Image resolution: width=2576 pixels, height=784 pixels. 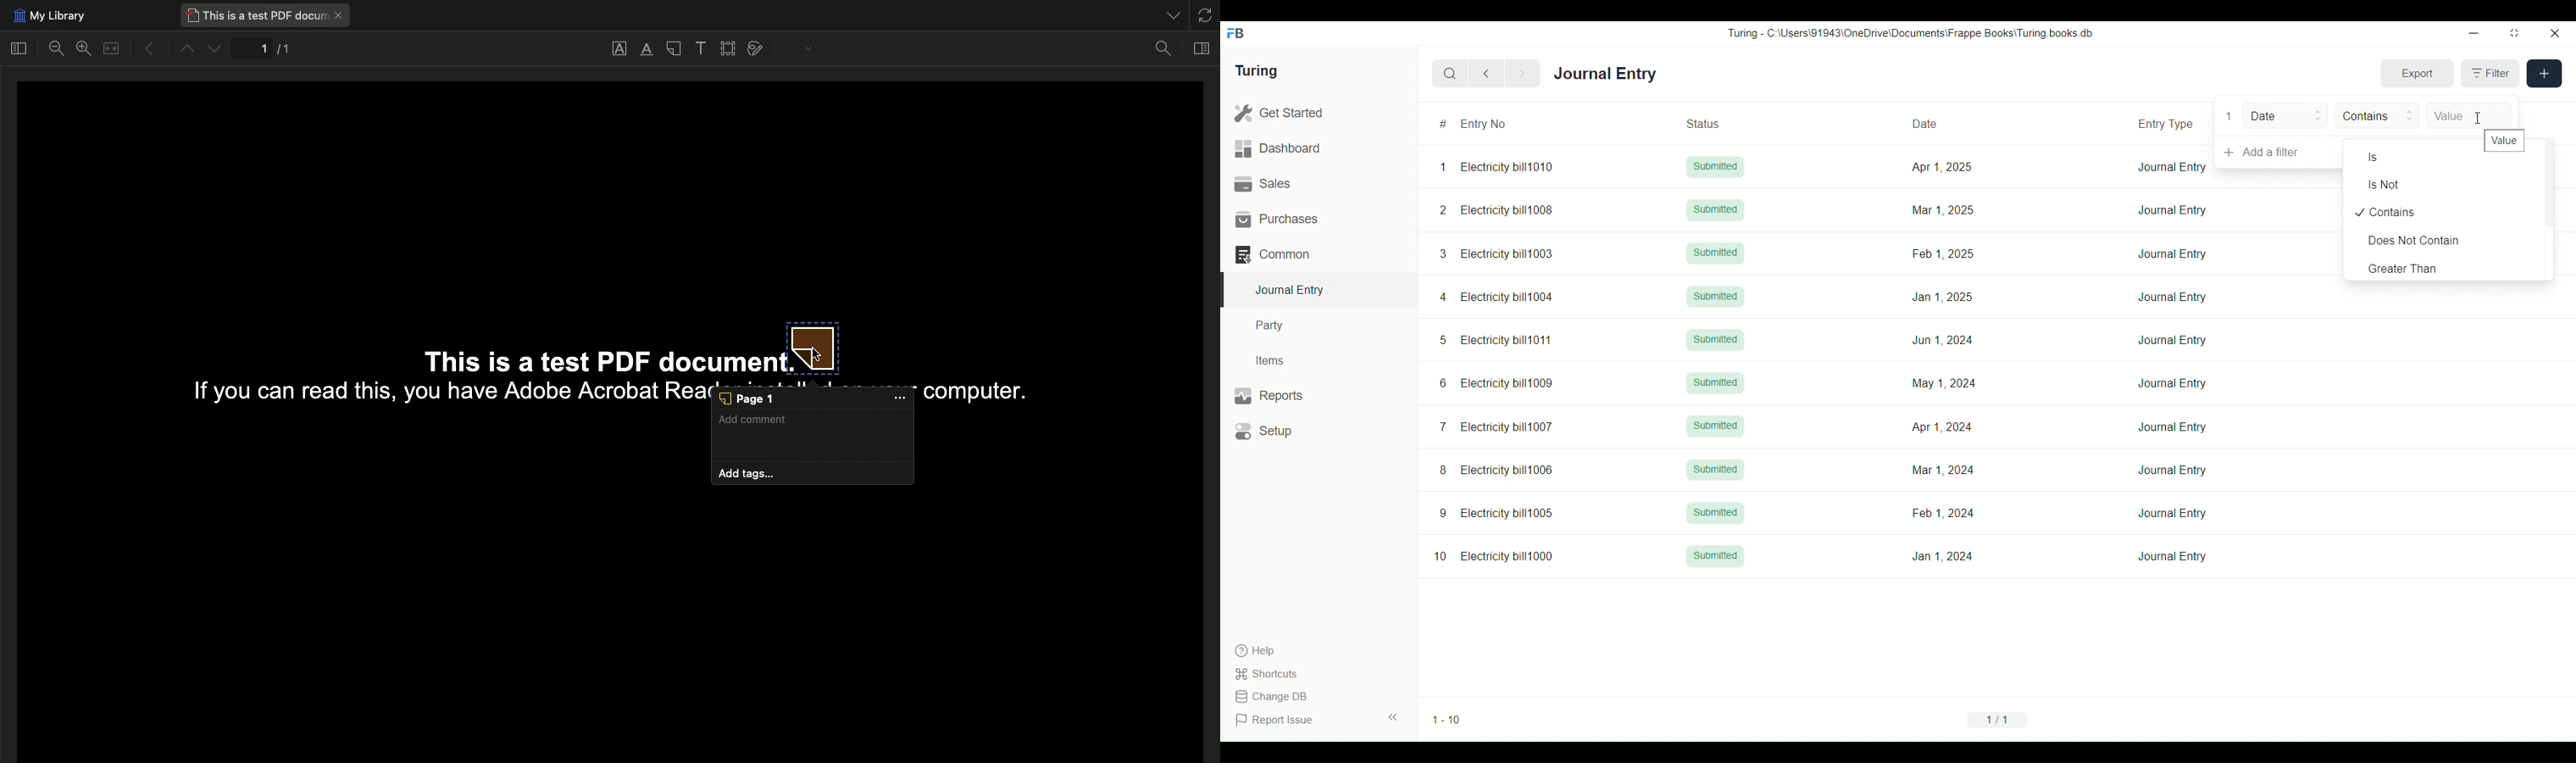 I want to click on Help, so click(x=1273, y=651).